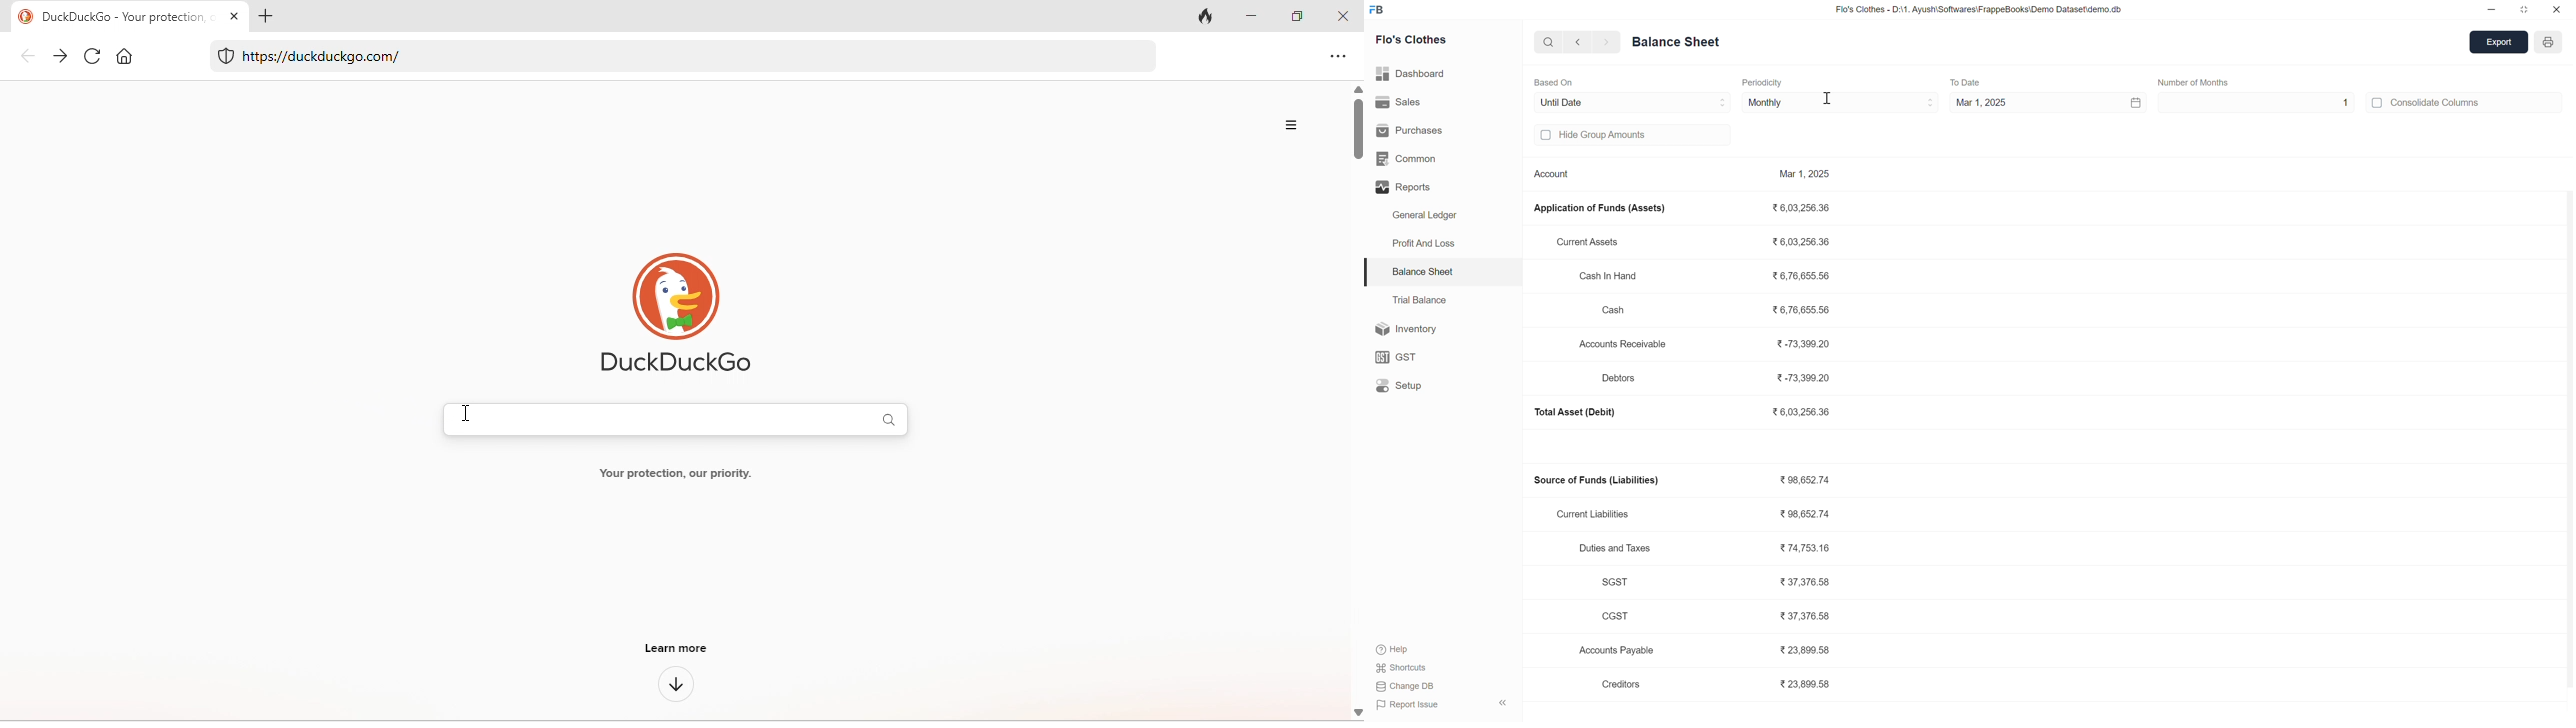  What do you see at coordinates (1430, 215) in the screenshot?
I see `General Ledger` at bounding box center [1430, 215].